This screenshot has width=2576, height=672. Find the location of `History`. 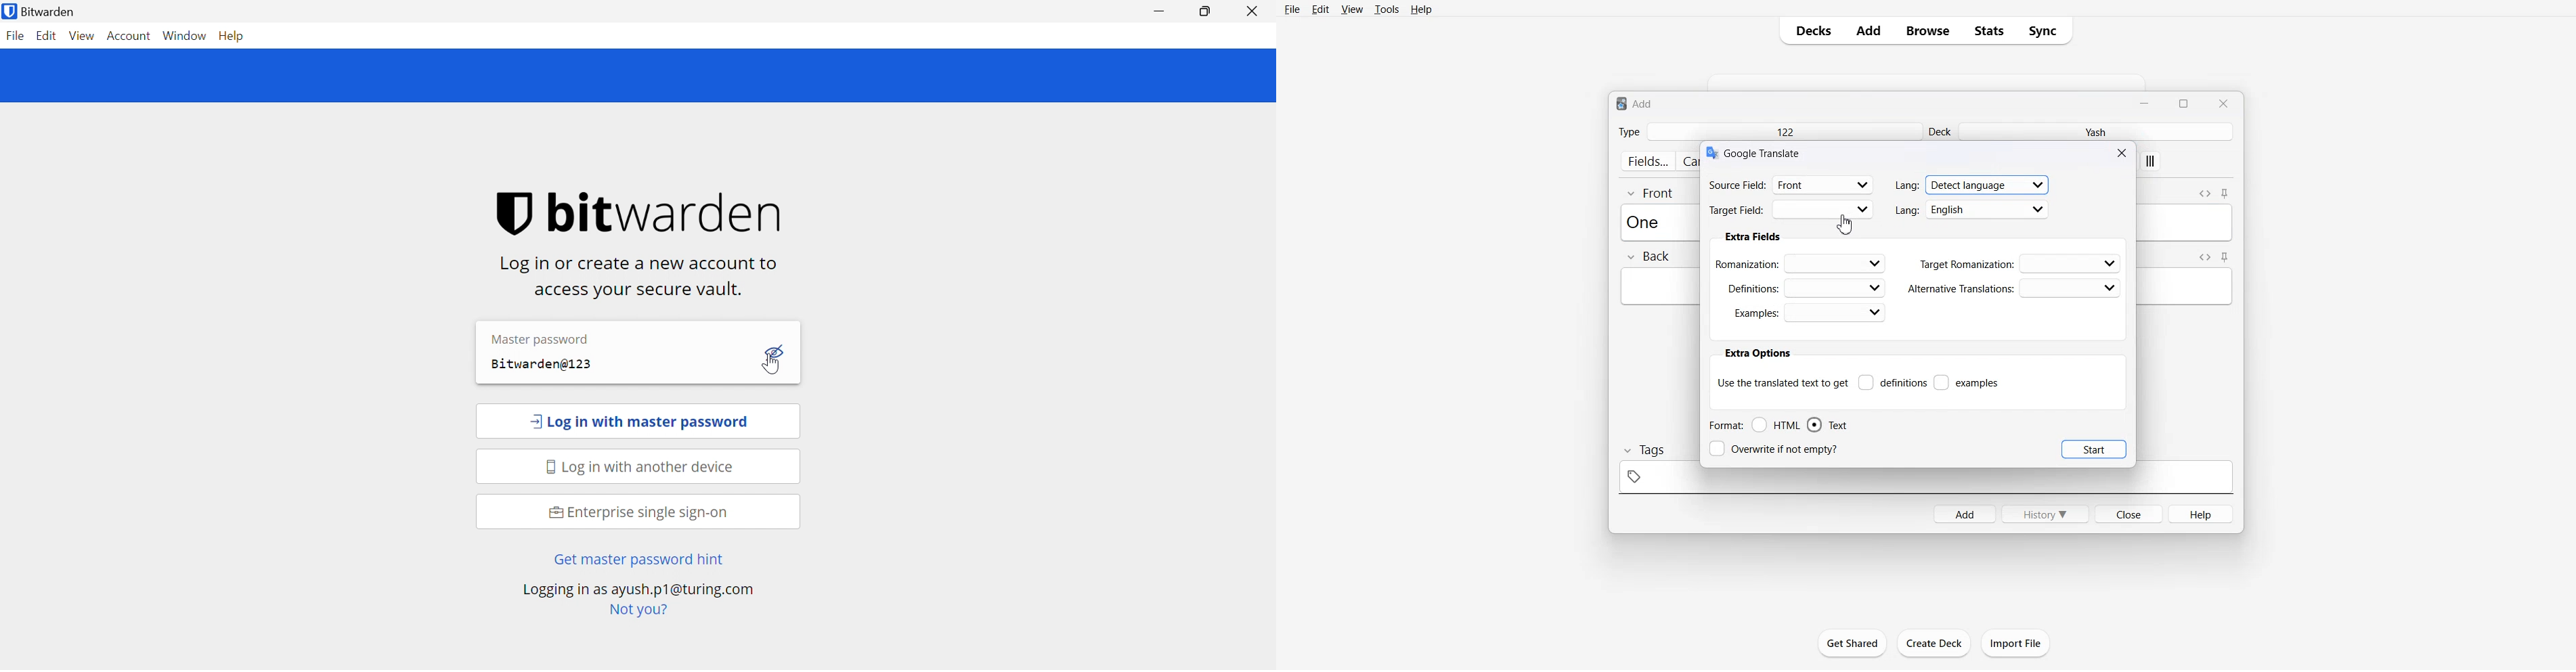

History is located at coordinates (2045, 514).